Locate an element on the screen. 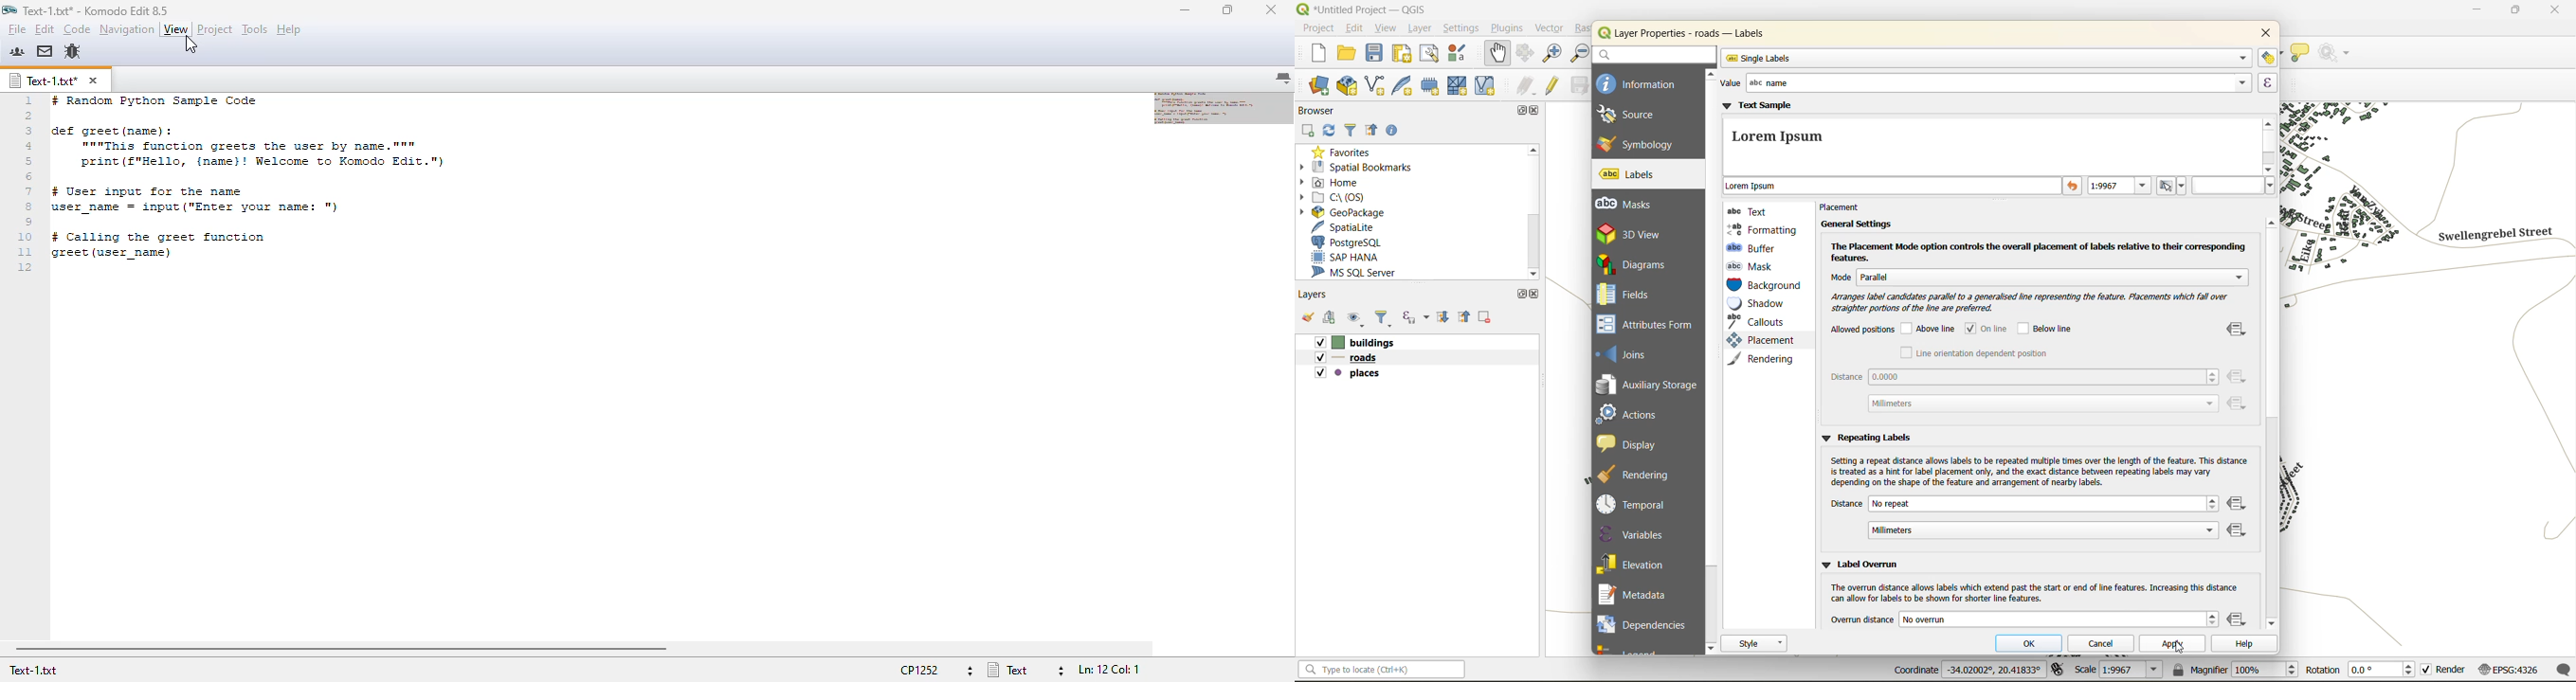 The width and height of the screenshot is (2576, 700). toggle edits is located at coordinates (1555, 87).